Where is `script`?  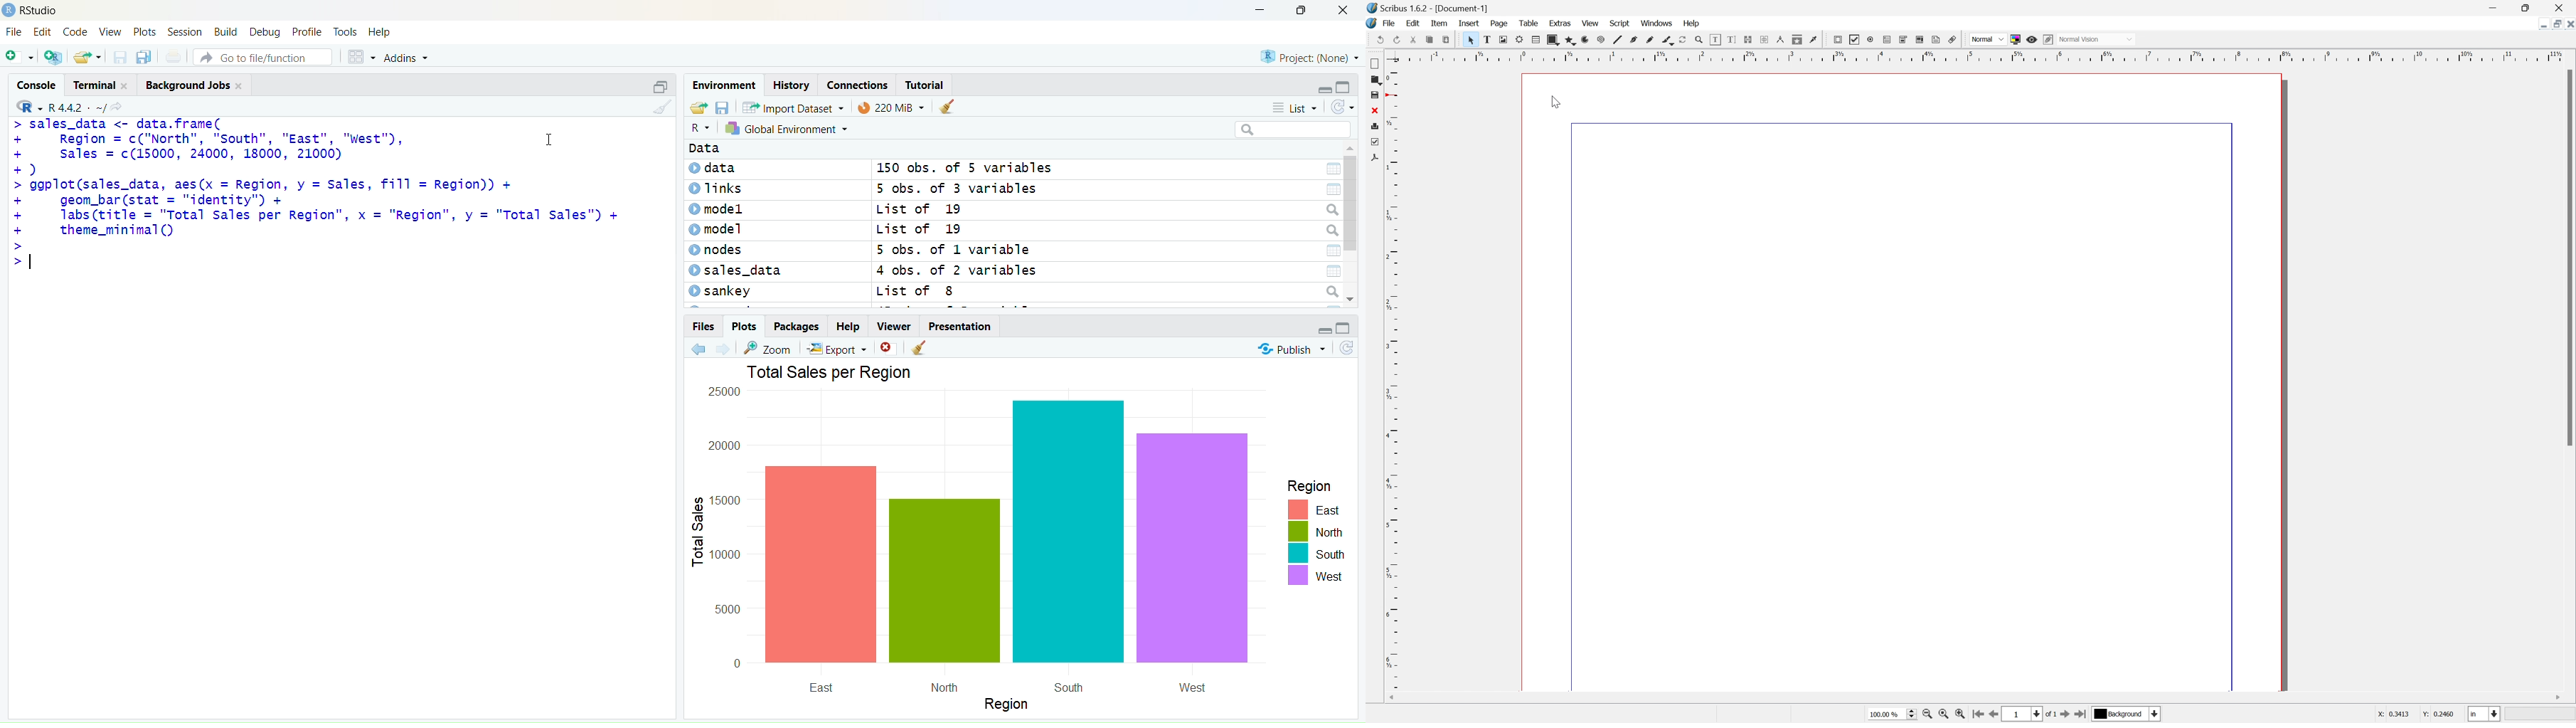 script is located at coordinates (1621, 24).